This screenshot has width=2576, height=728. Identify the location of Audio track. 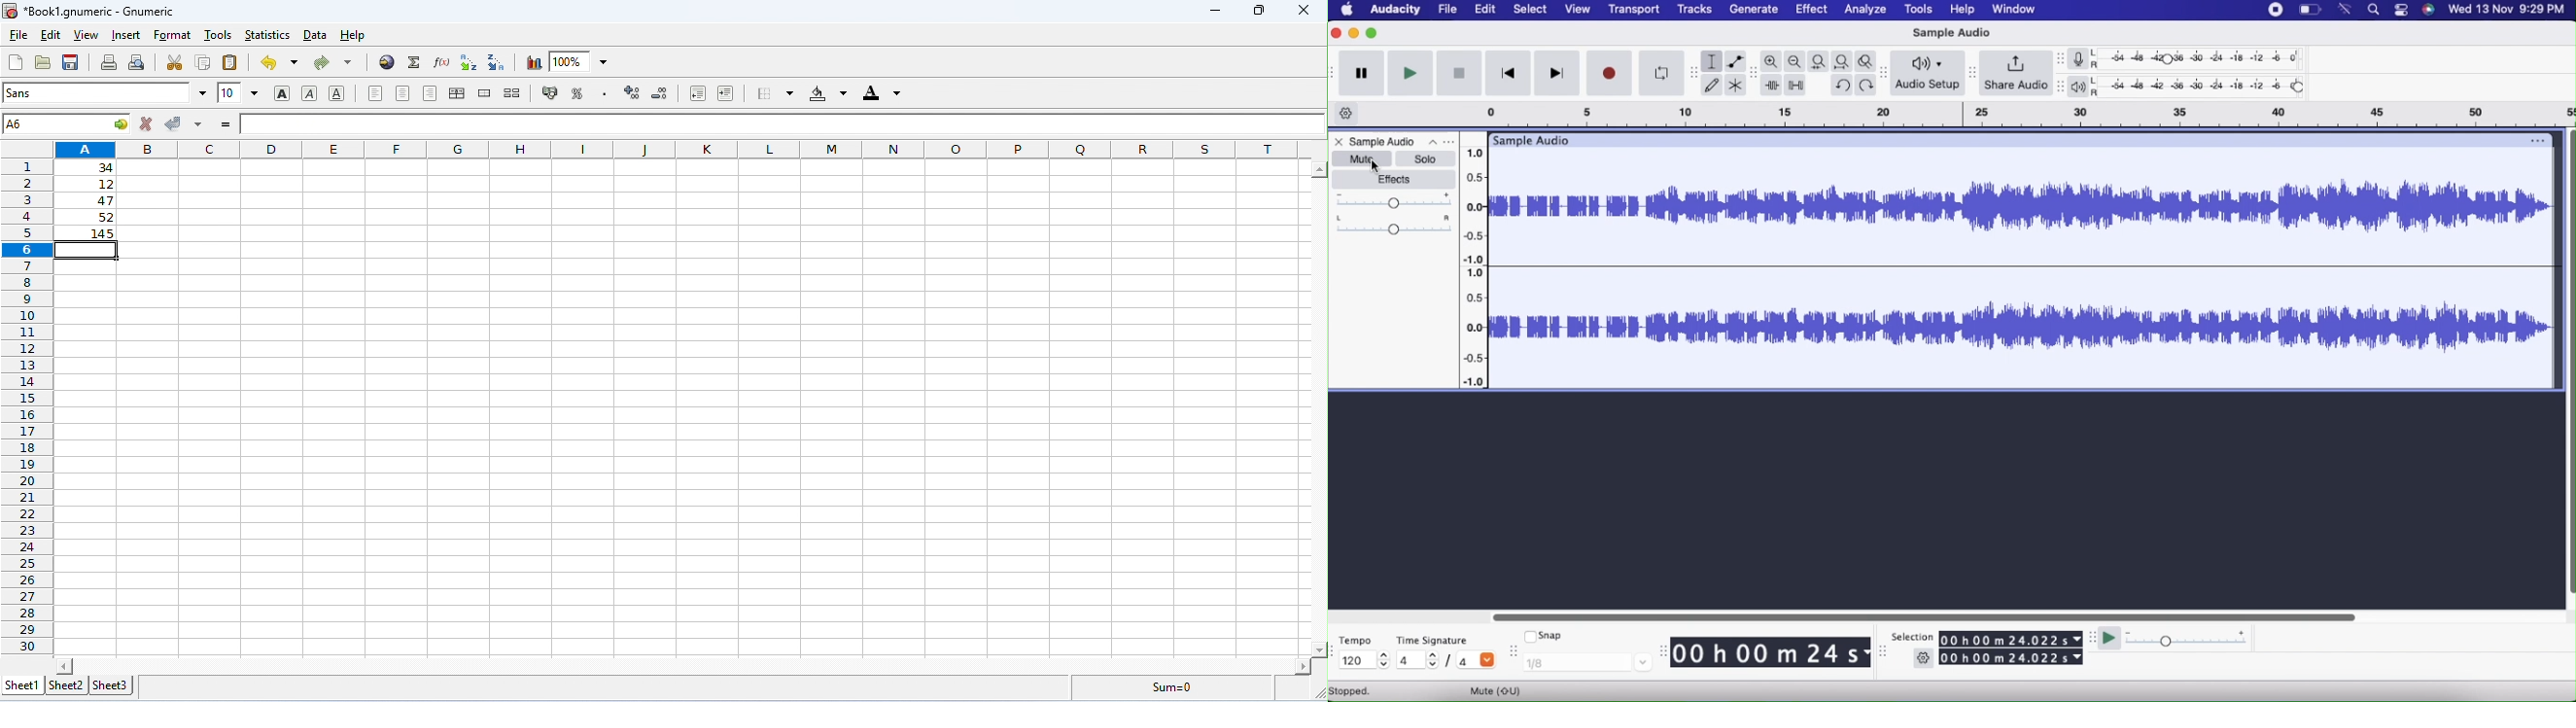
(2022, 269).